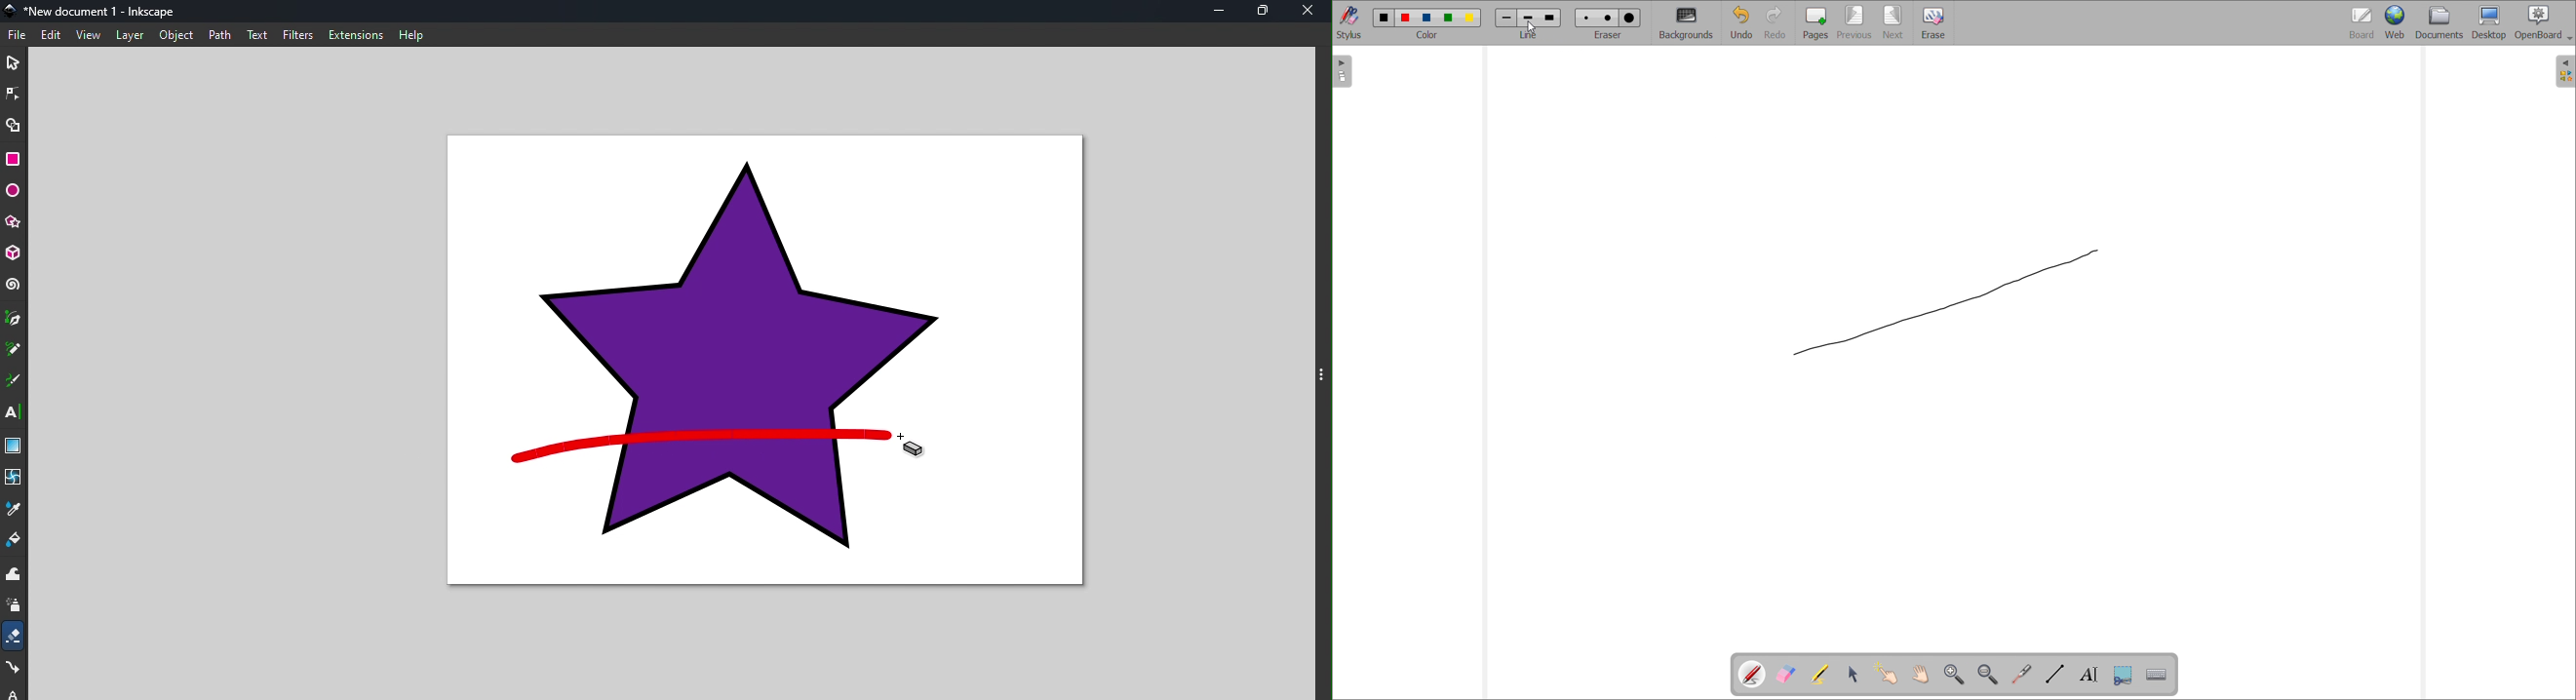  Describe the element at coordinates (13, 191) in the screenshot. I see `ellipse/arc tool` at that location.